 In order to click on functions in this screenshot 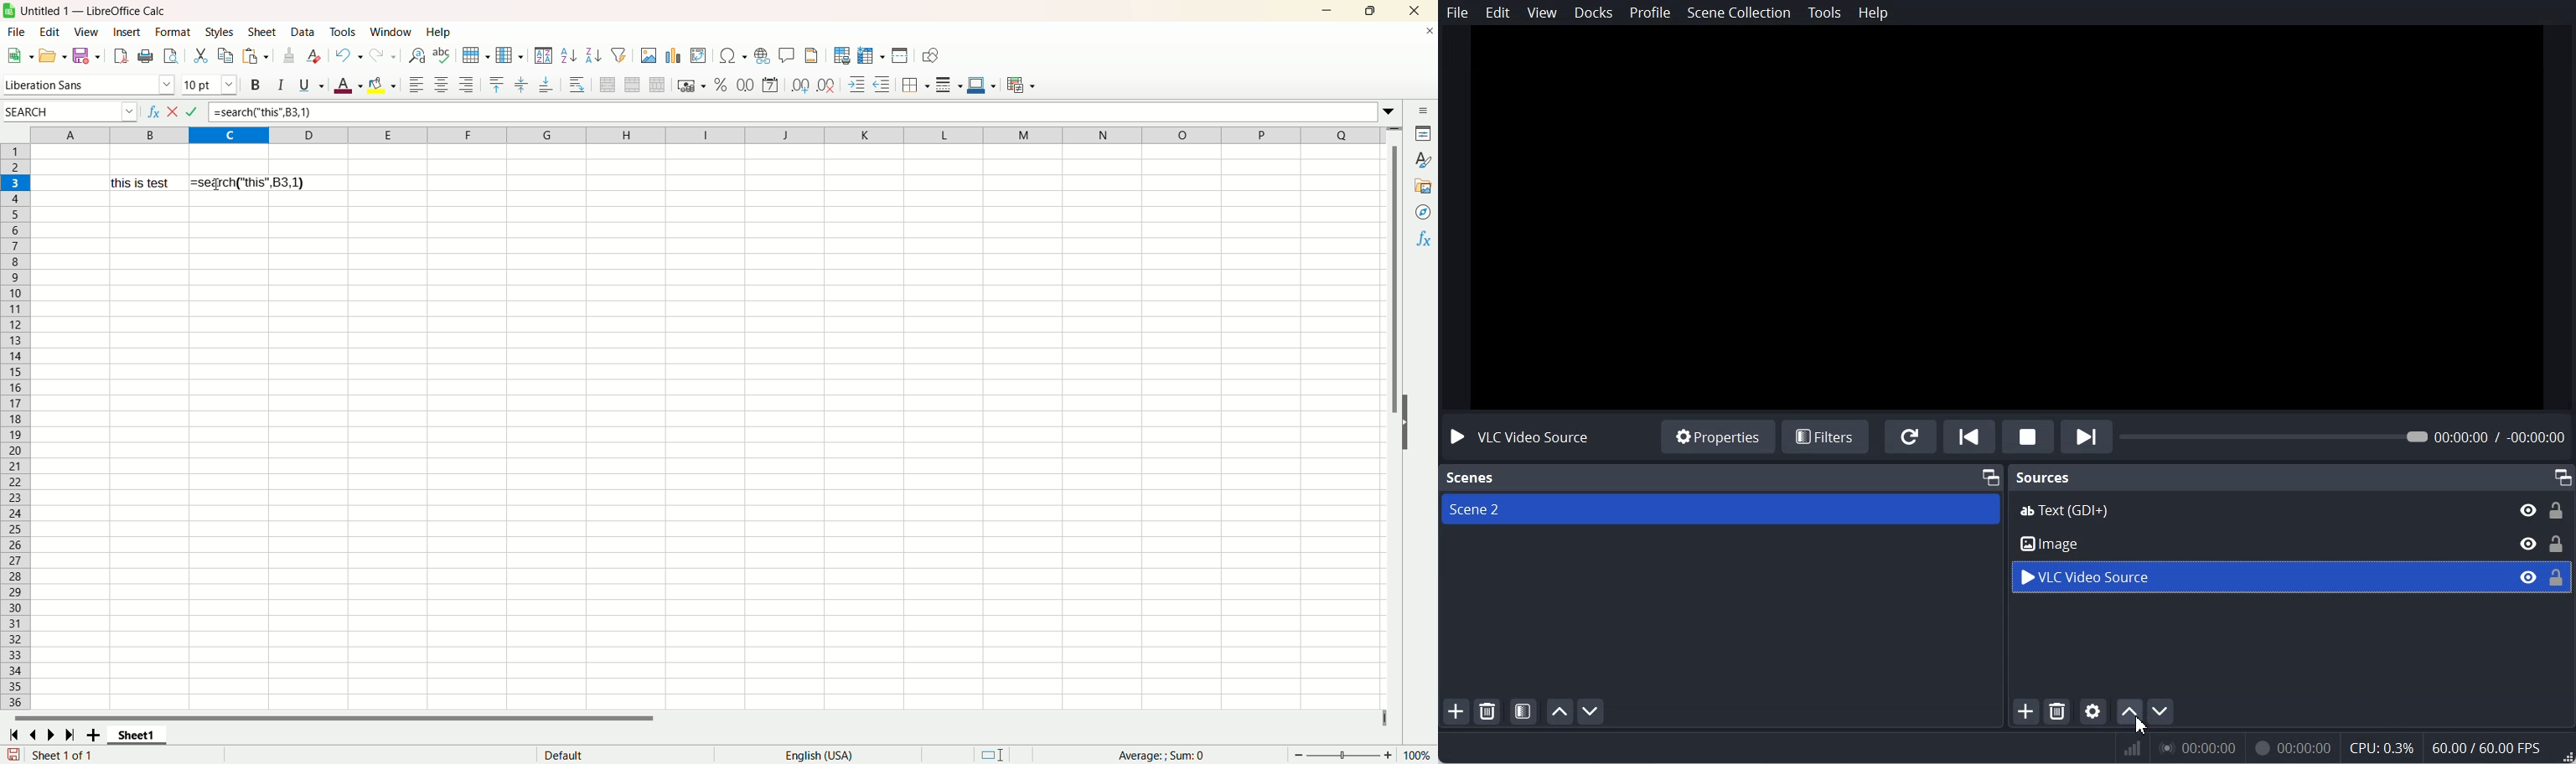, I will do `click(1155, 754)`.